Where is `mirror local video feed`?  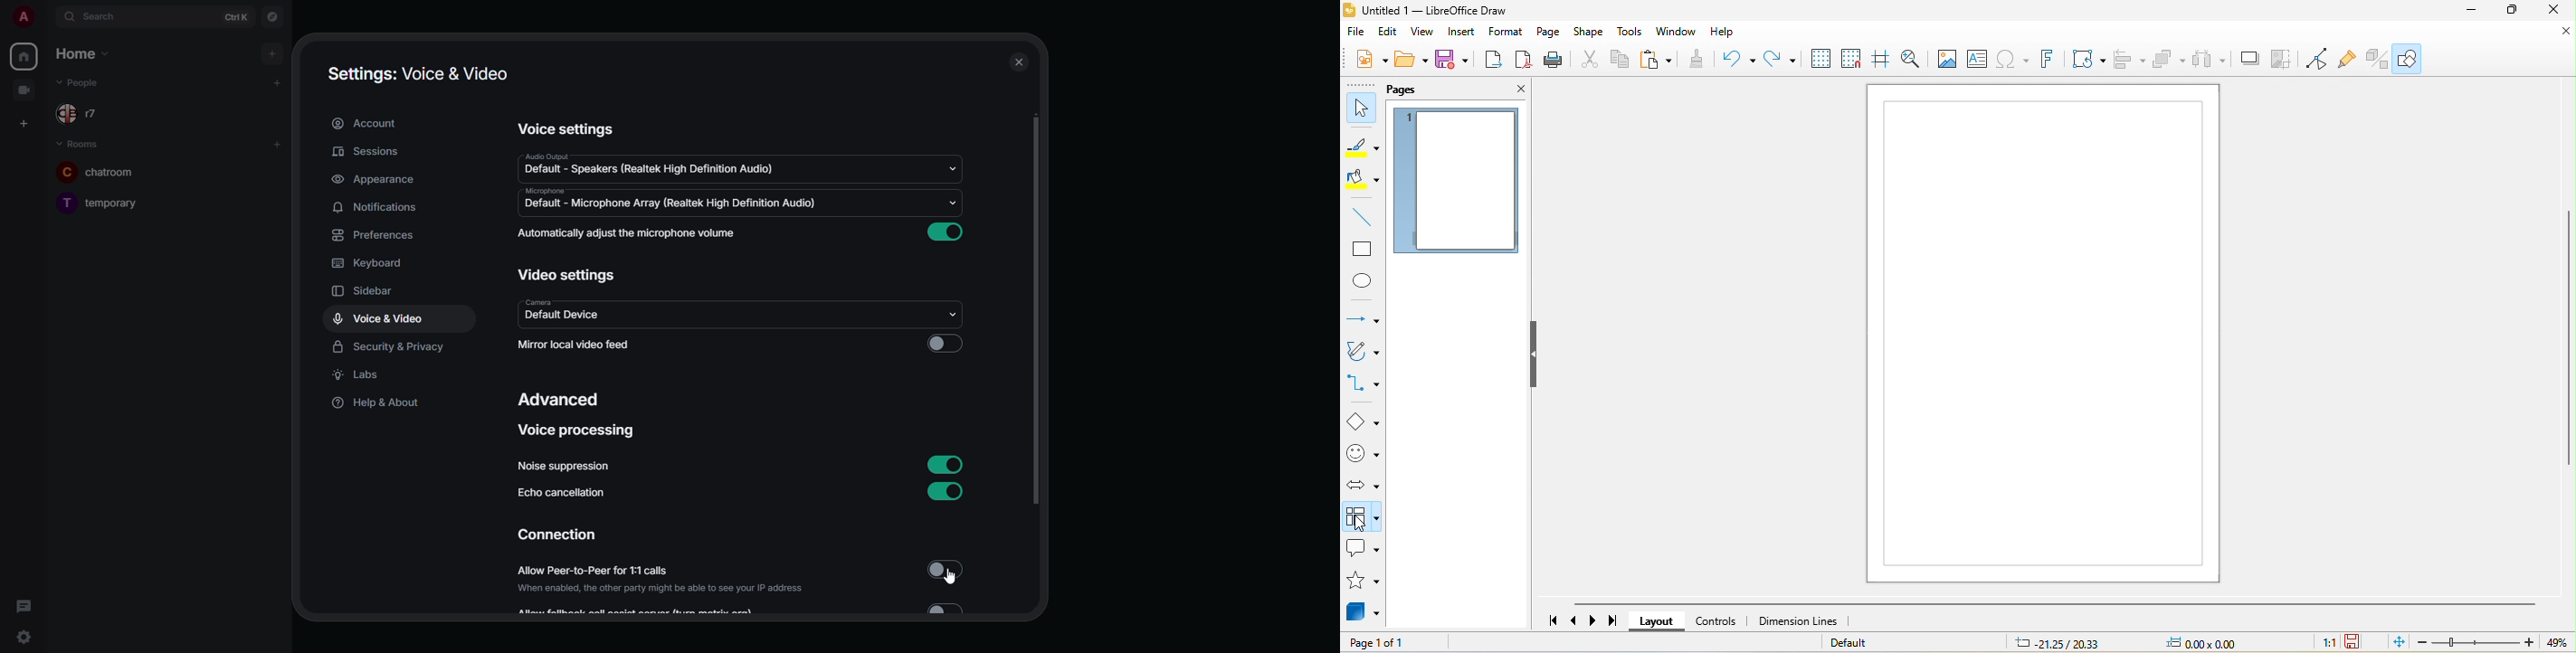 mirror local video feed is located at coordinates (571, 343).